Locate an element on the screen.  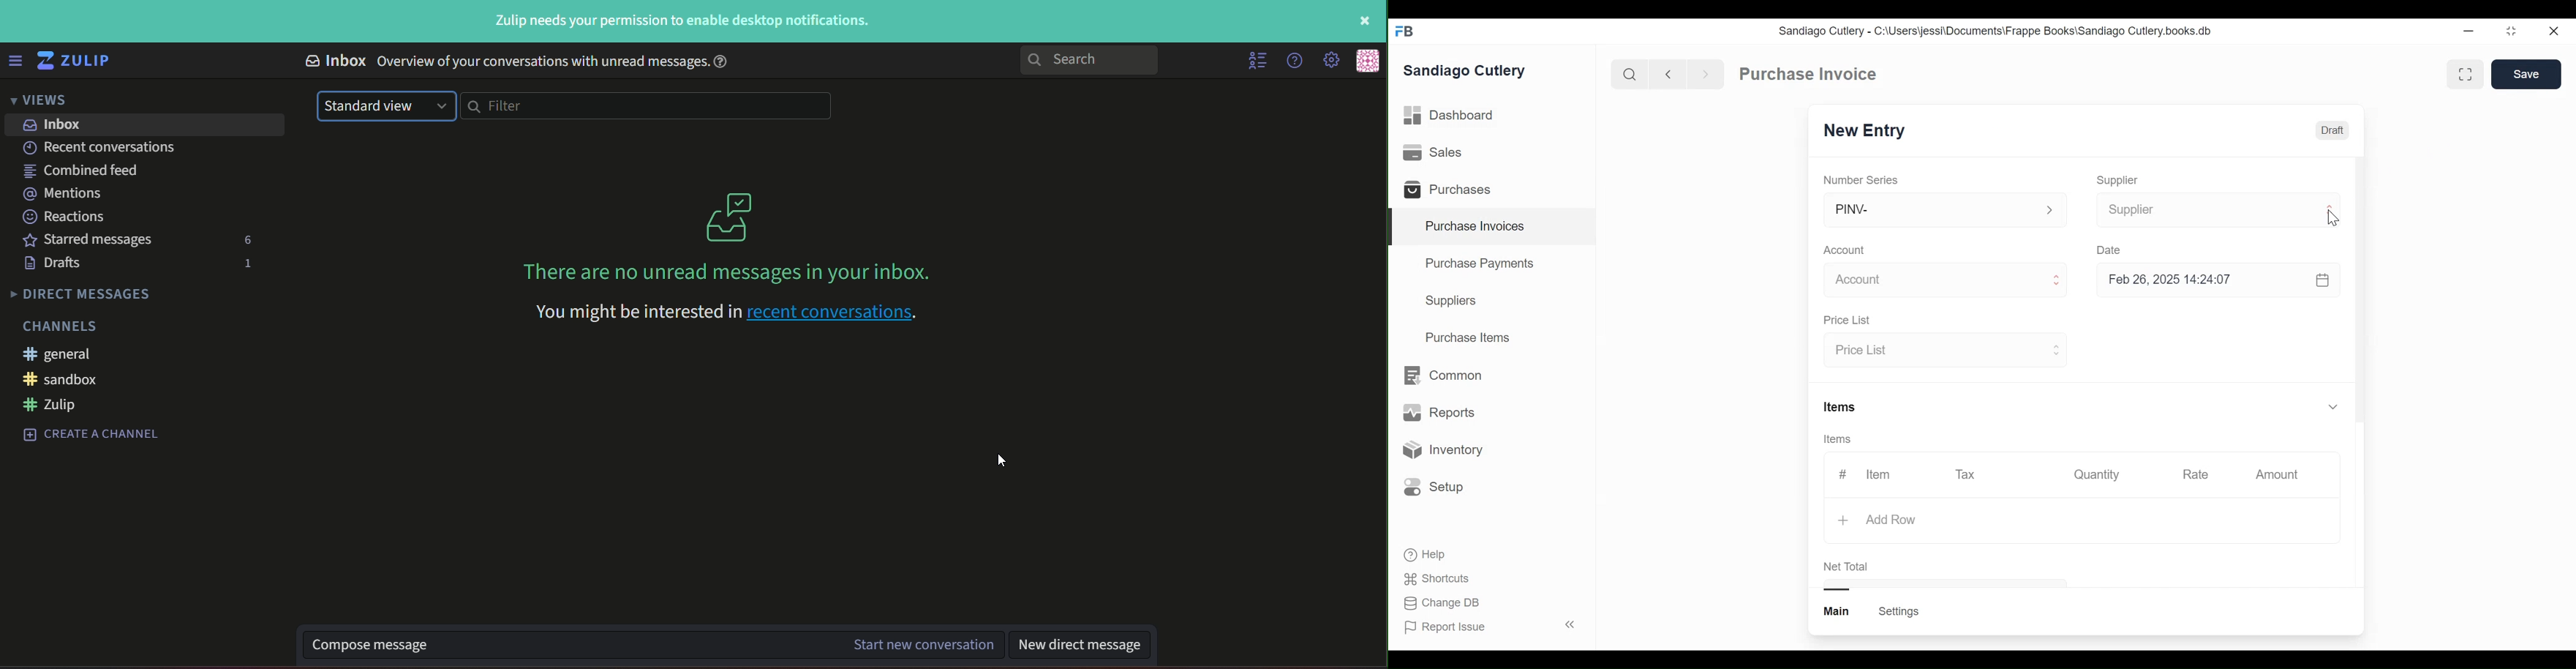
close is located at coordinates (2553, 32).